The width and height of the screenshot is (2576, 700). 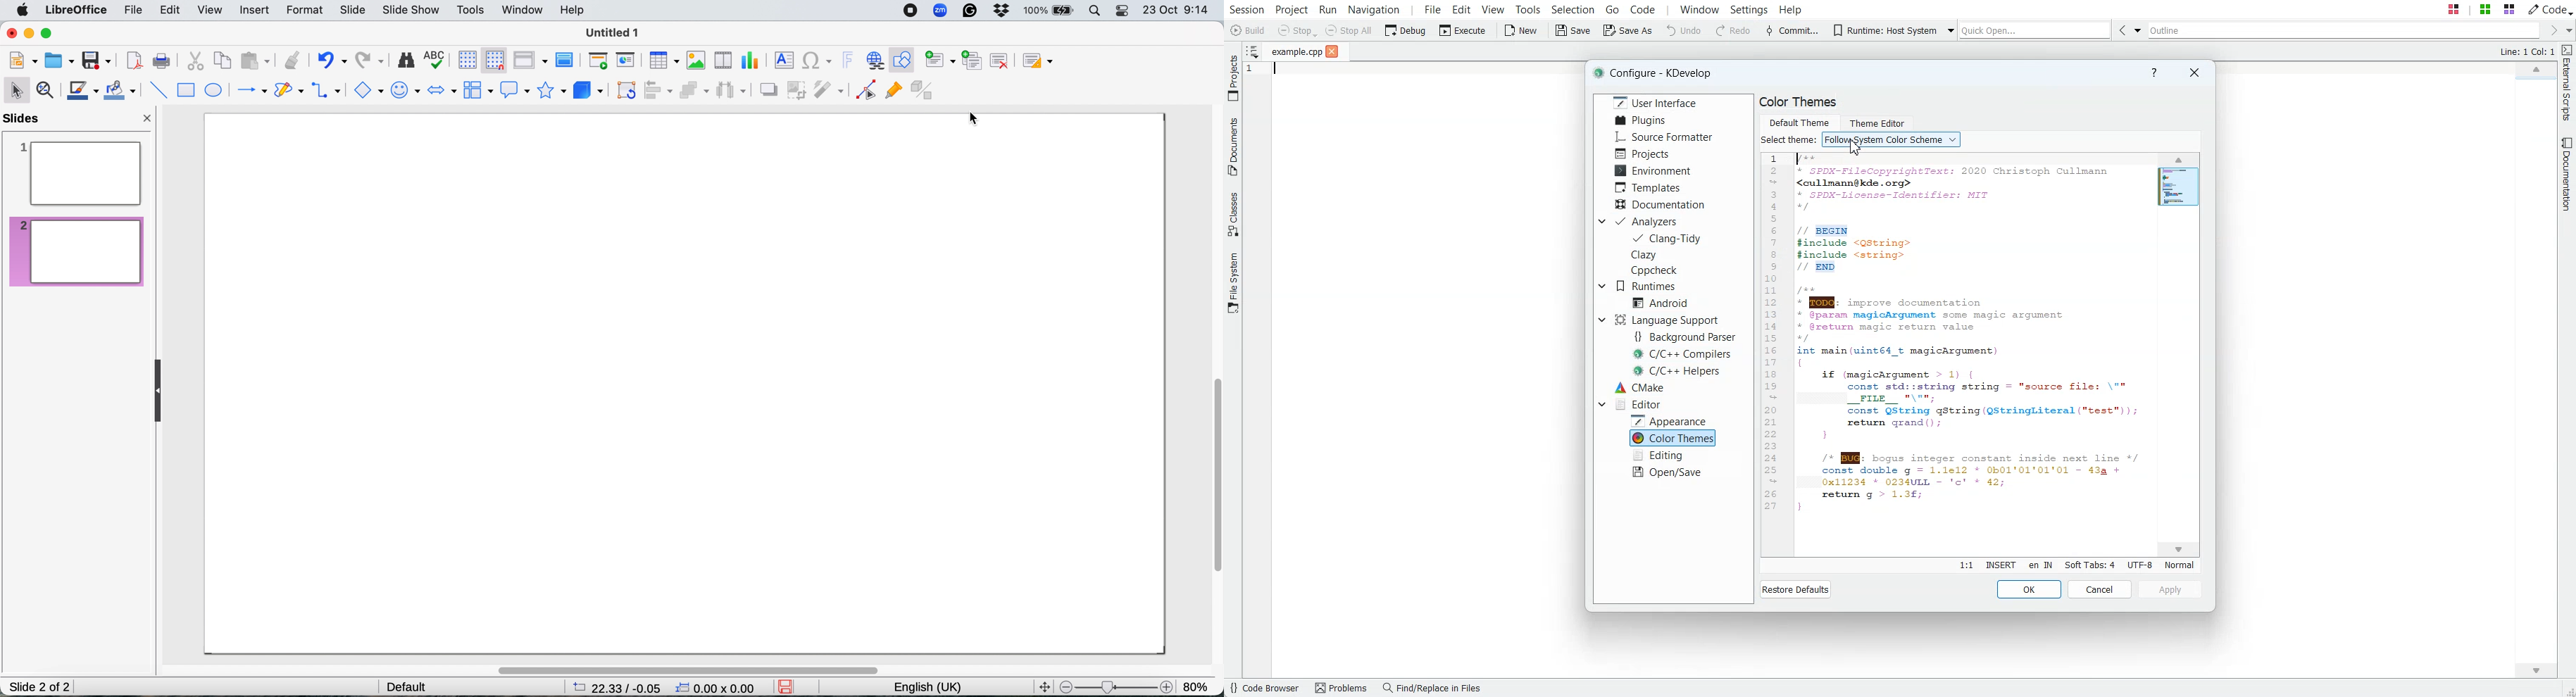 I want to click on insert table, so click(x=664, y=62).